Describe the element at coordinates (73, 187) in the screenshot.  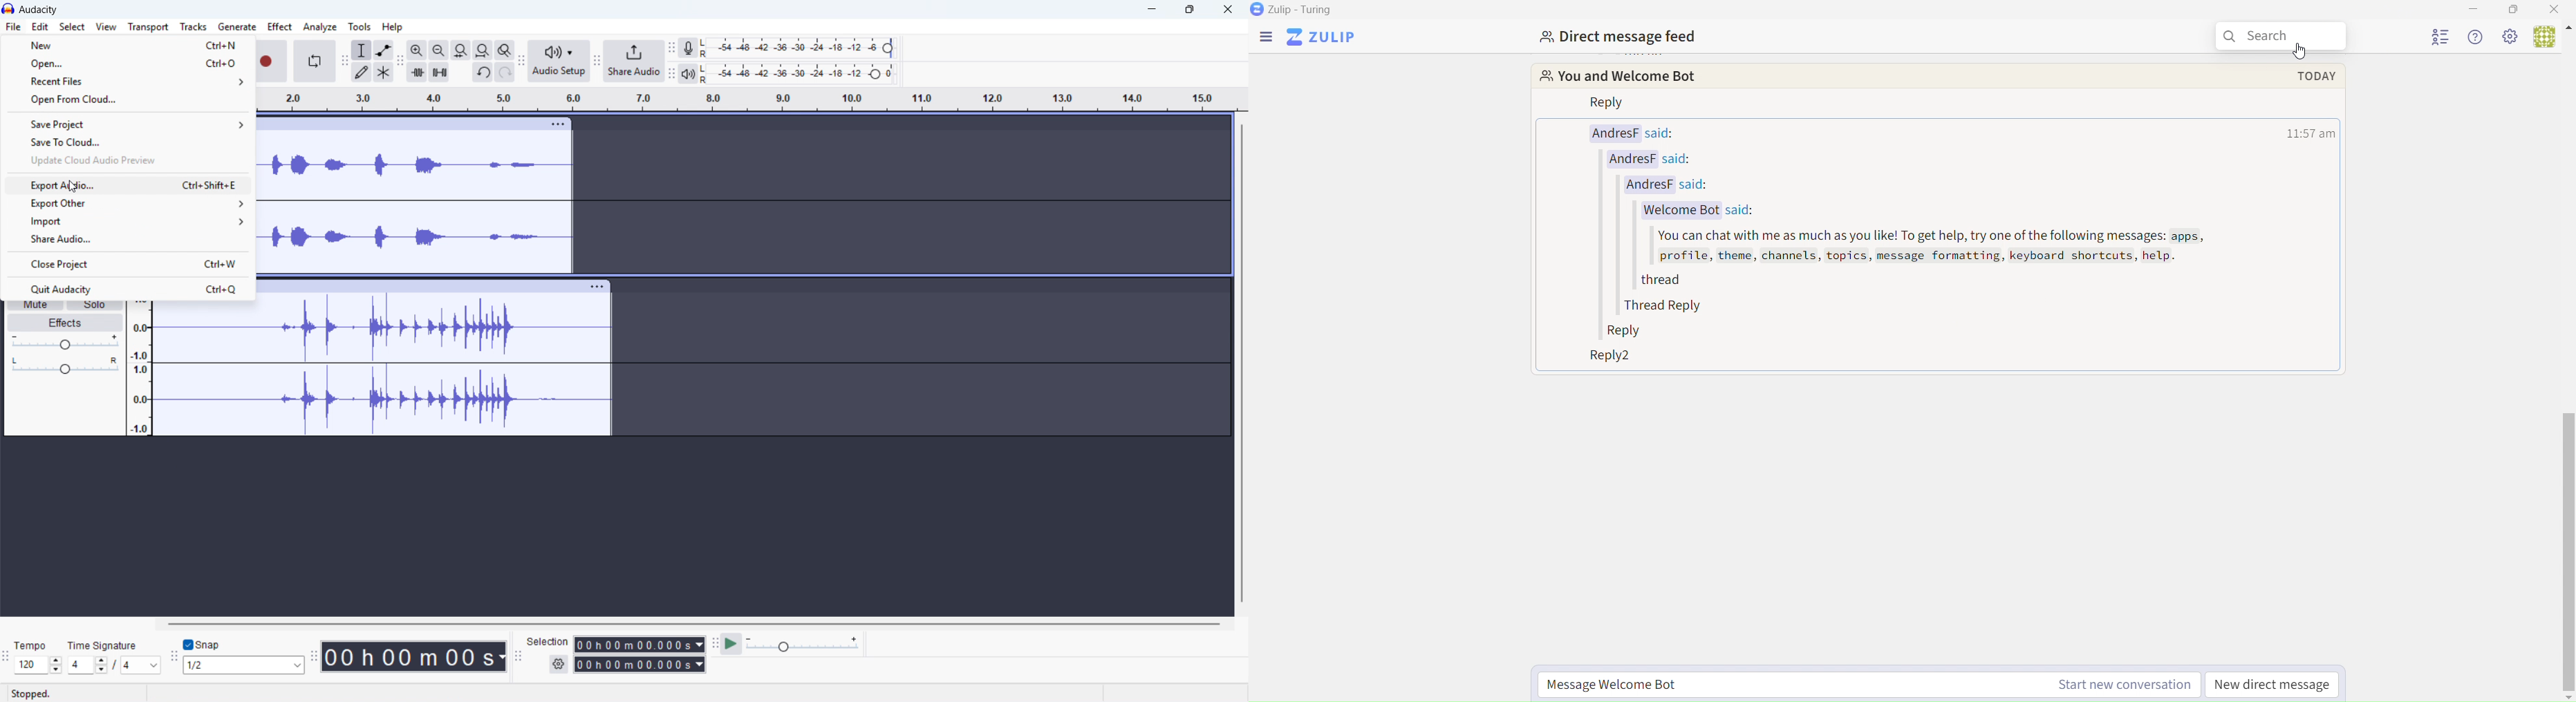
I see `cursor ` at that location.